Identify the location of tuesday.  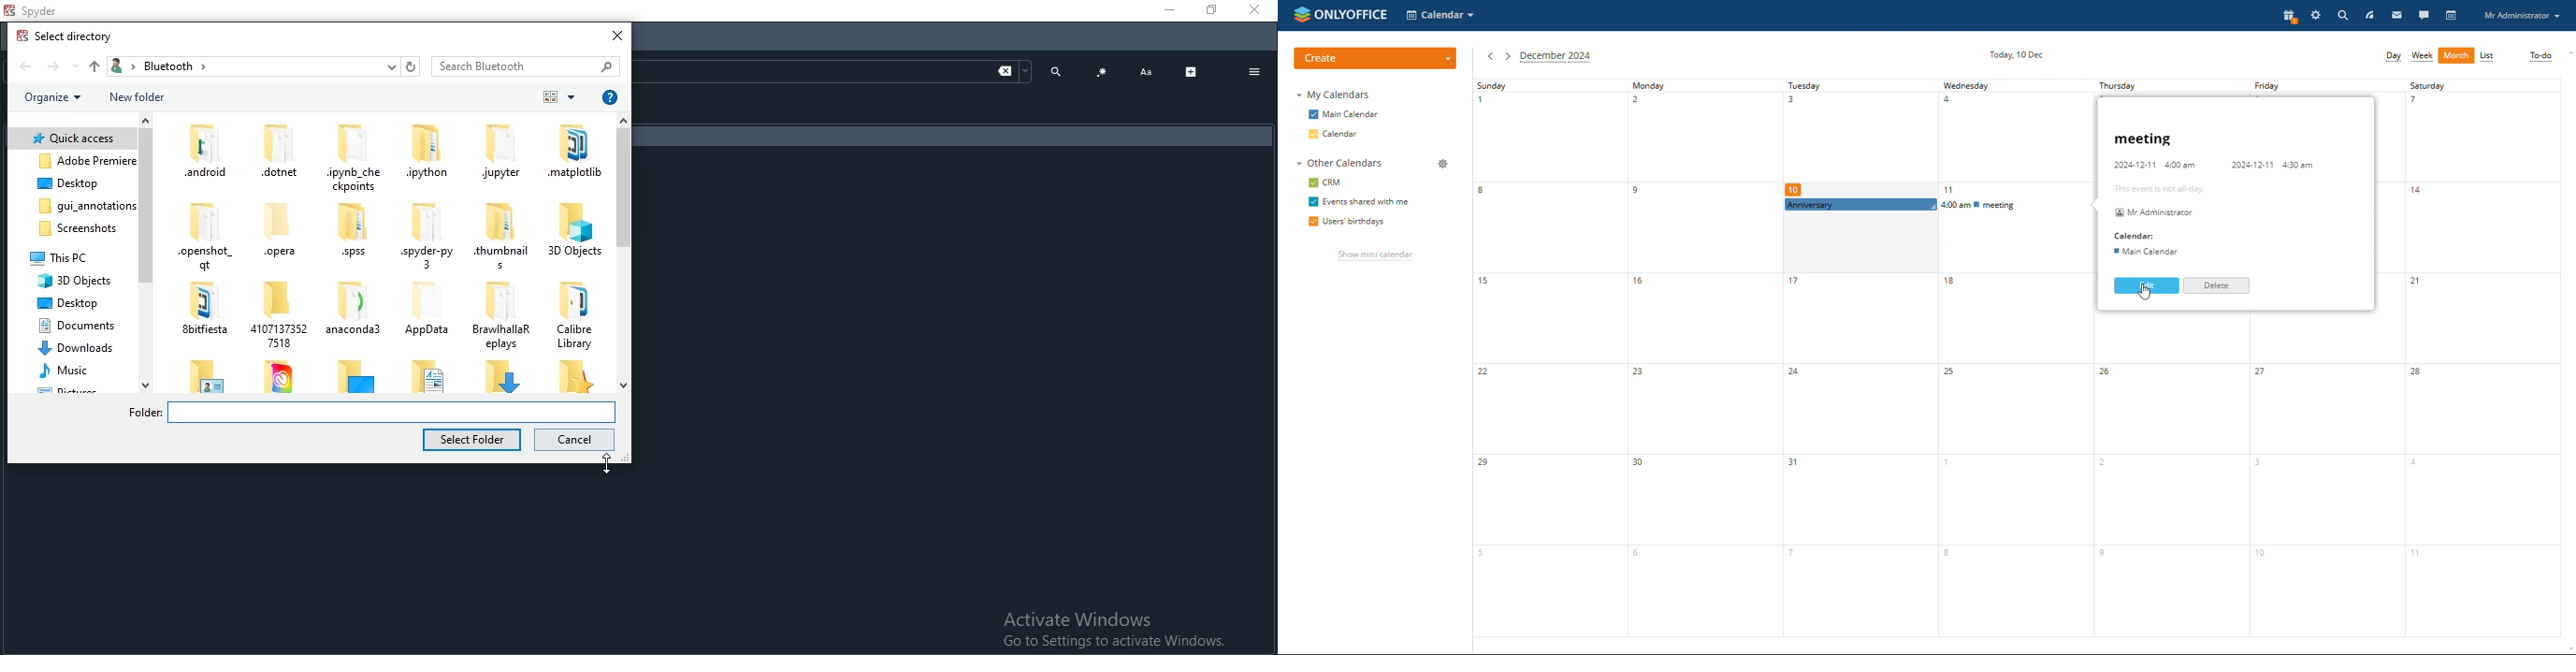
(1861, 427).